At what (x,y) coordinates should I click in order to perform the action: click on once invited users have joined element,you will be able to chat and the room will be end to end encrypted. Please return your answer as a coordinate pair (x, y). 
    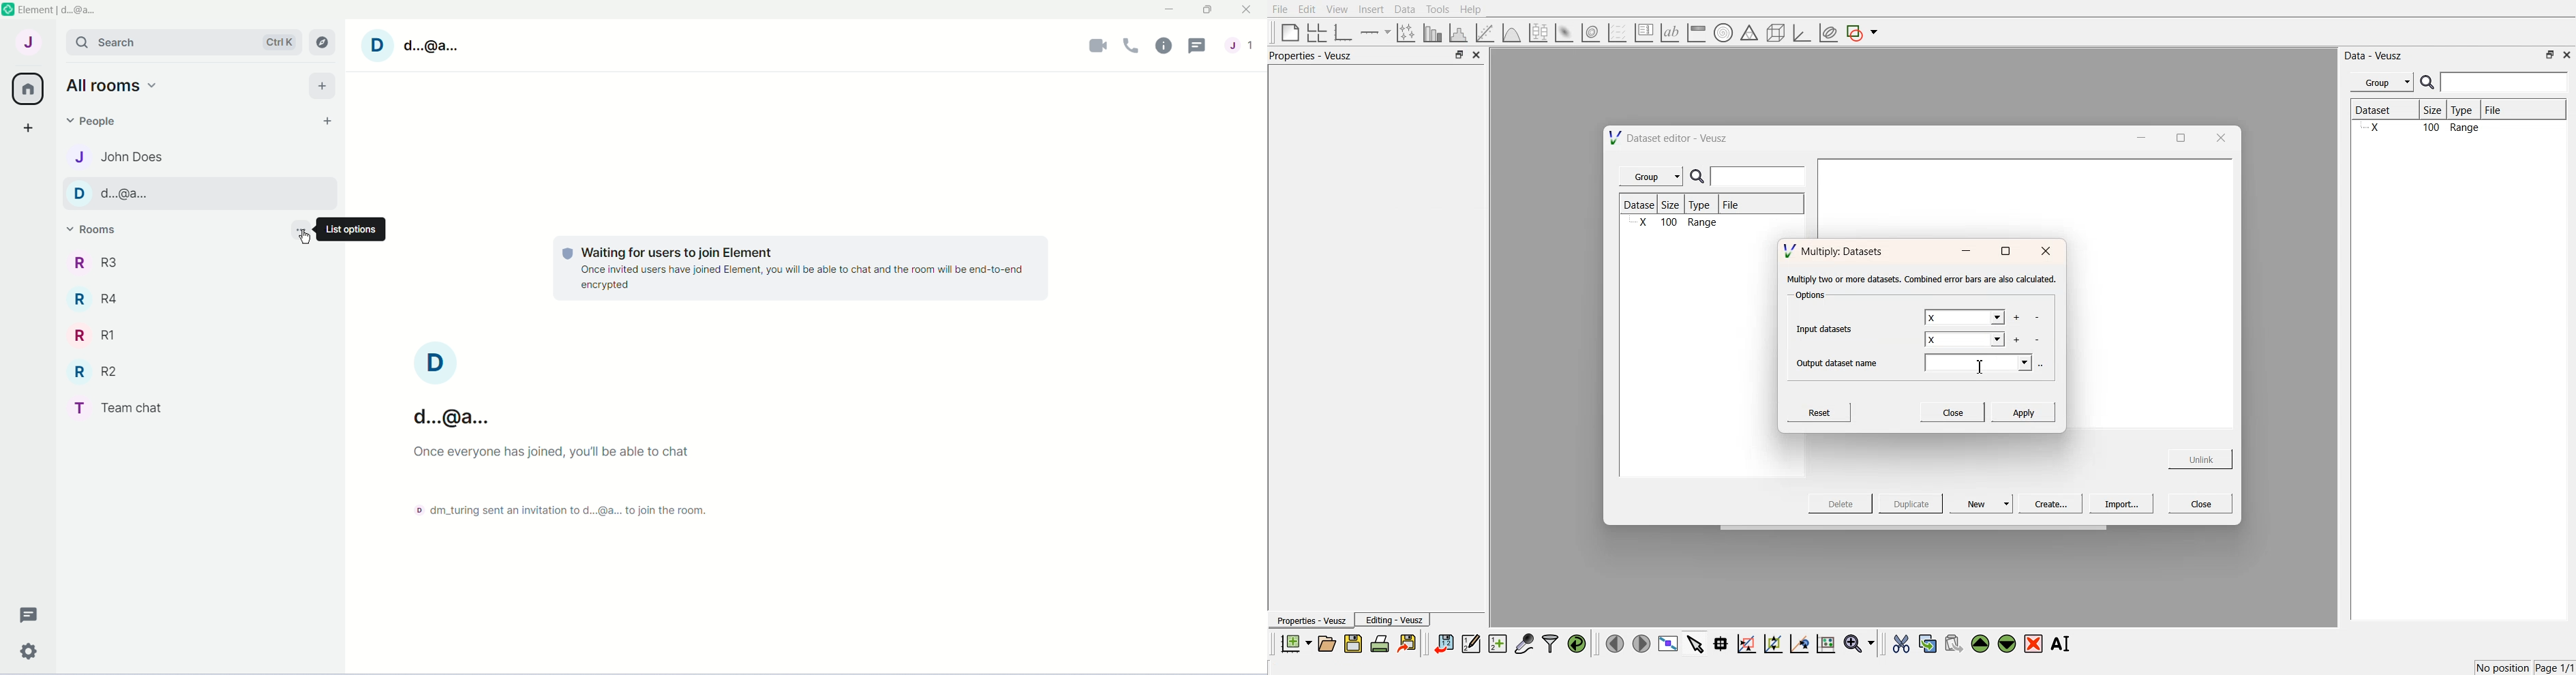
    Looking at the image, I should click on (802, 277).